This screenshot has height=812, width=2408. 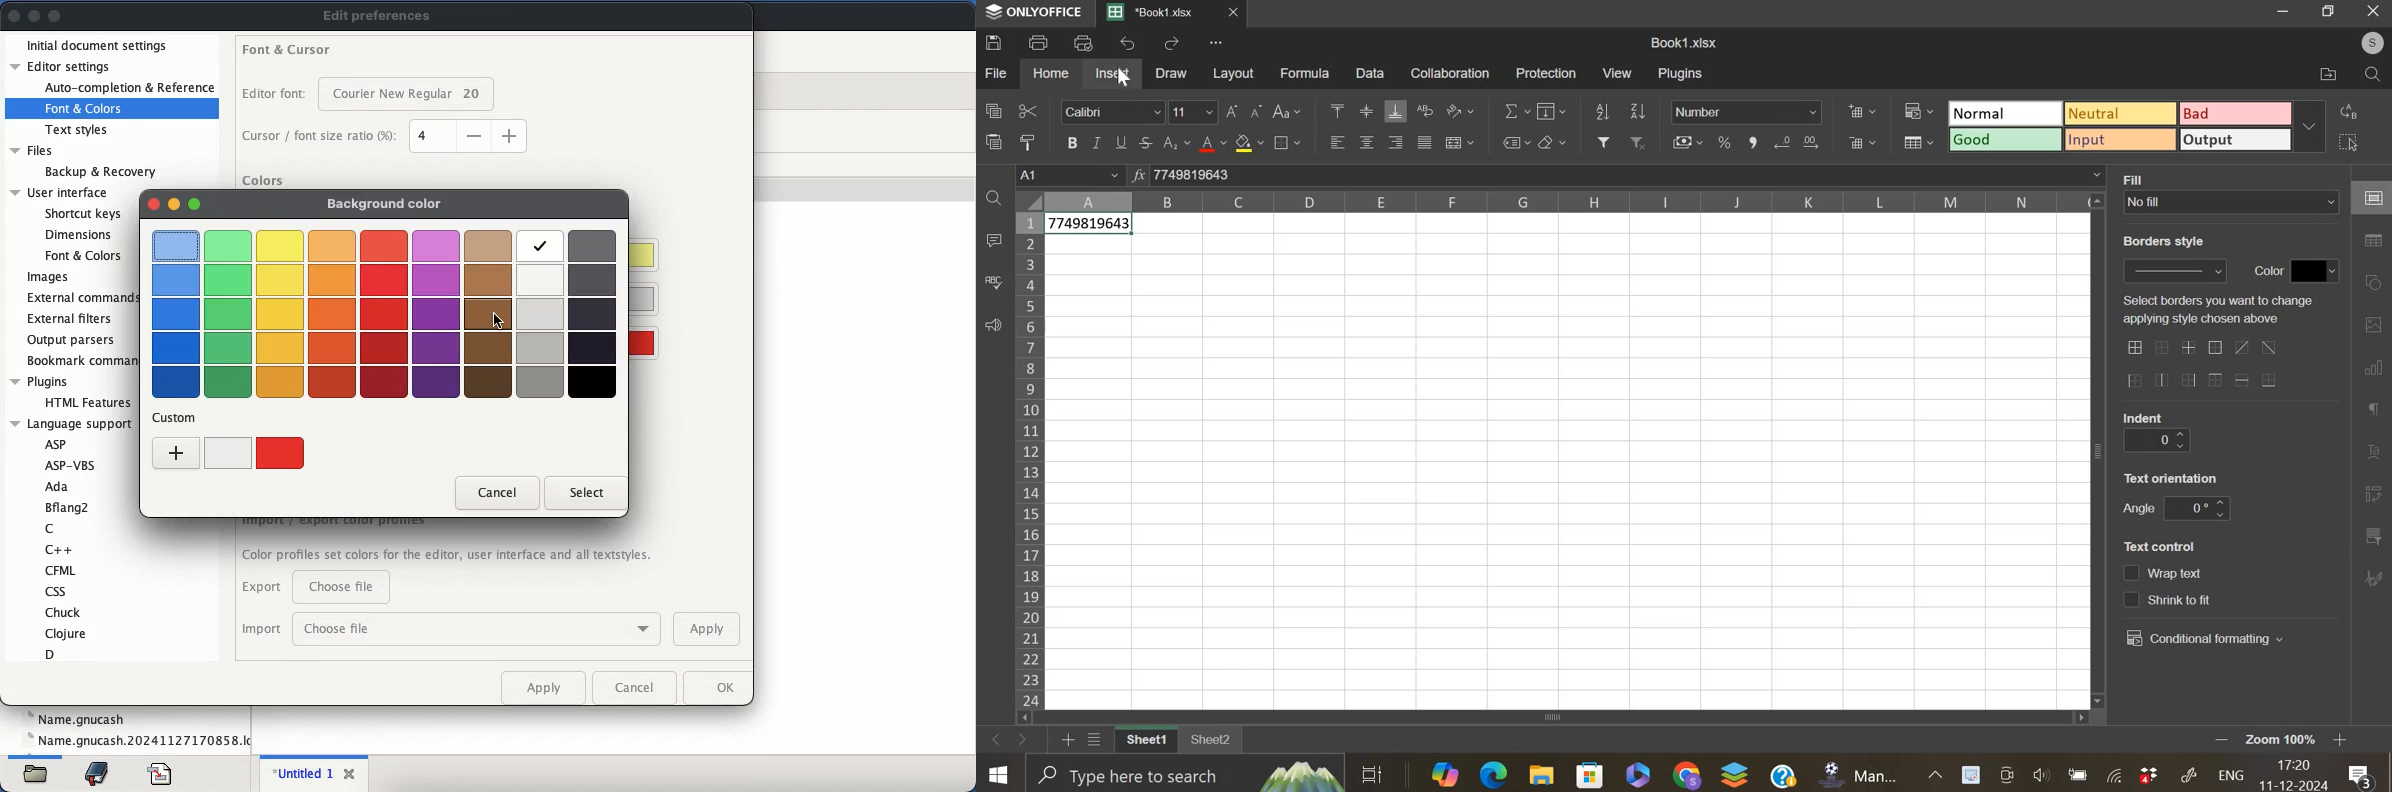 What do you see at coordinates (1746, 113) in the screenshot?
I see `number format` at bounding box center [1746, 113].